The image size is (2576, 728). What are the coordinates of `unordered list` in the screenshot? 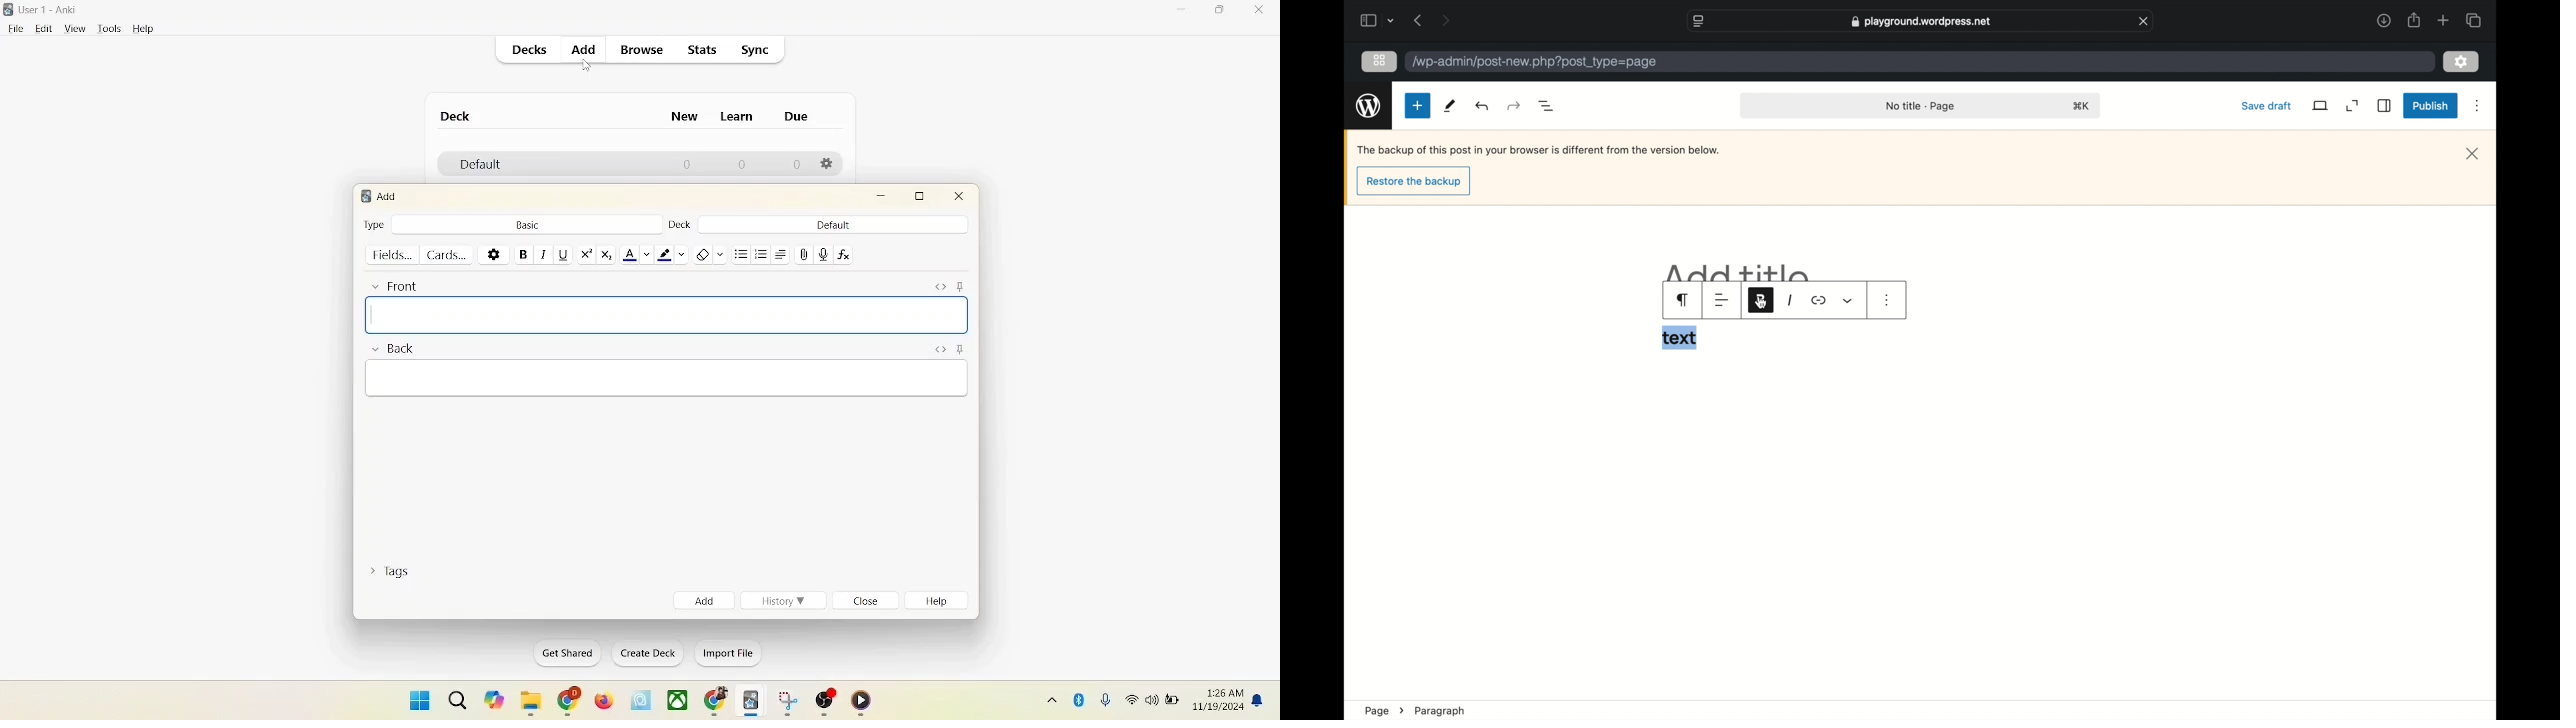 It's located at (741, 252).